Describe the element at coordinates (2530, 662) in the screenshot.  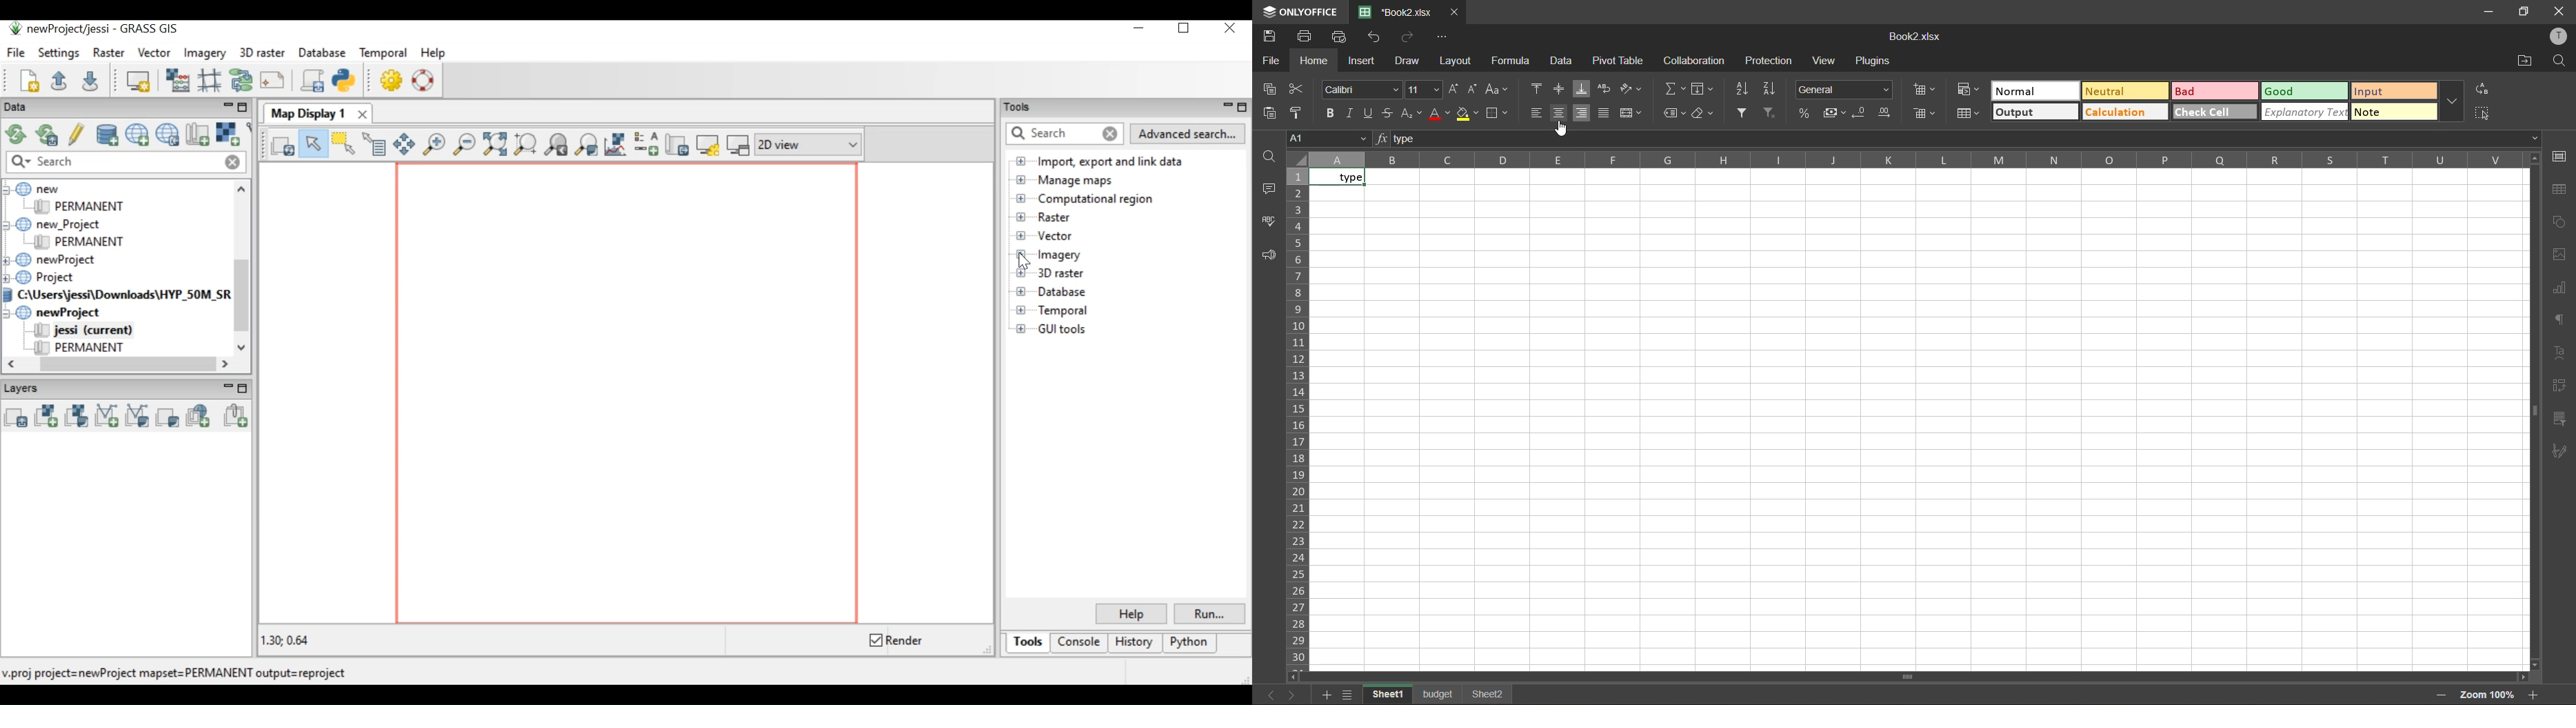
I see `move down` at that location.